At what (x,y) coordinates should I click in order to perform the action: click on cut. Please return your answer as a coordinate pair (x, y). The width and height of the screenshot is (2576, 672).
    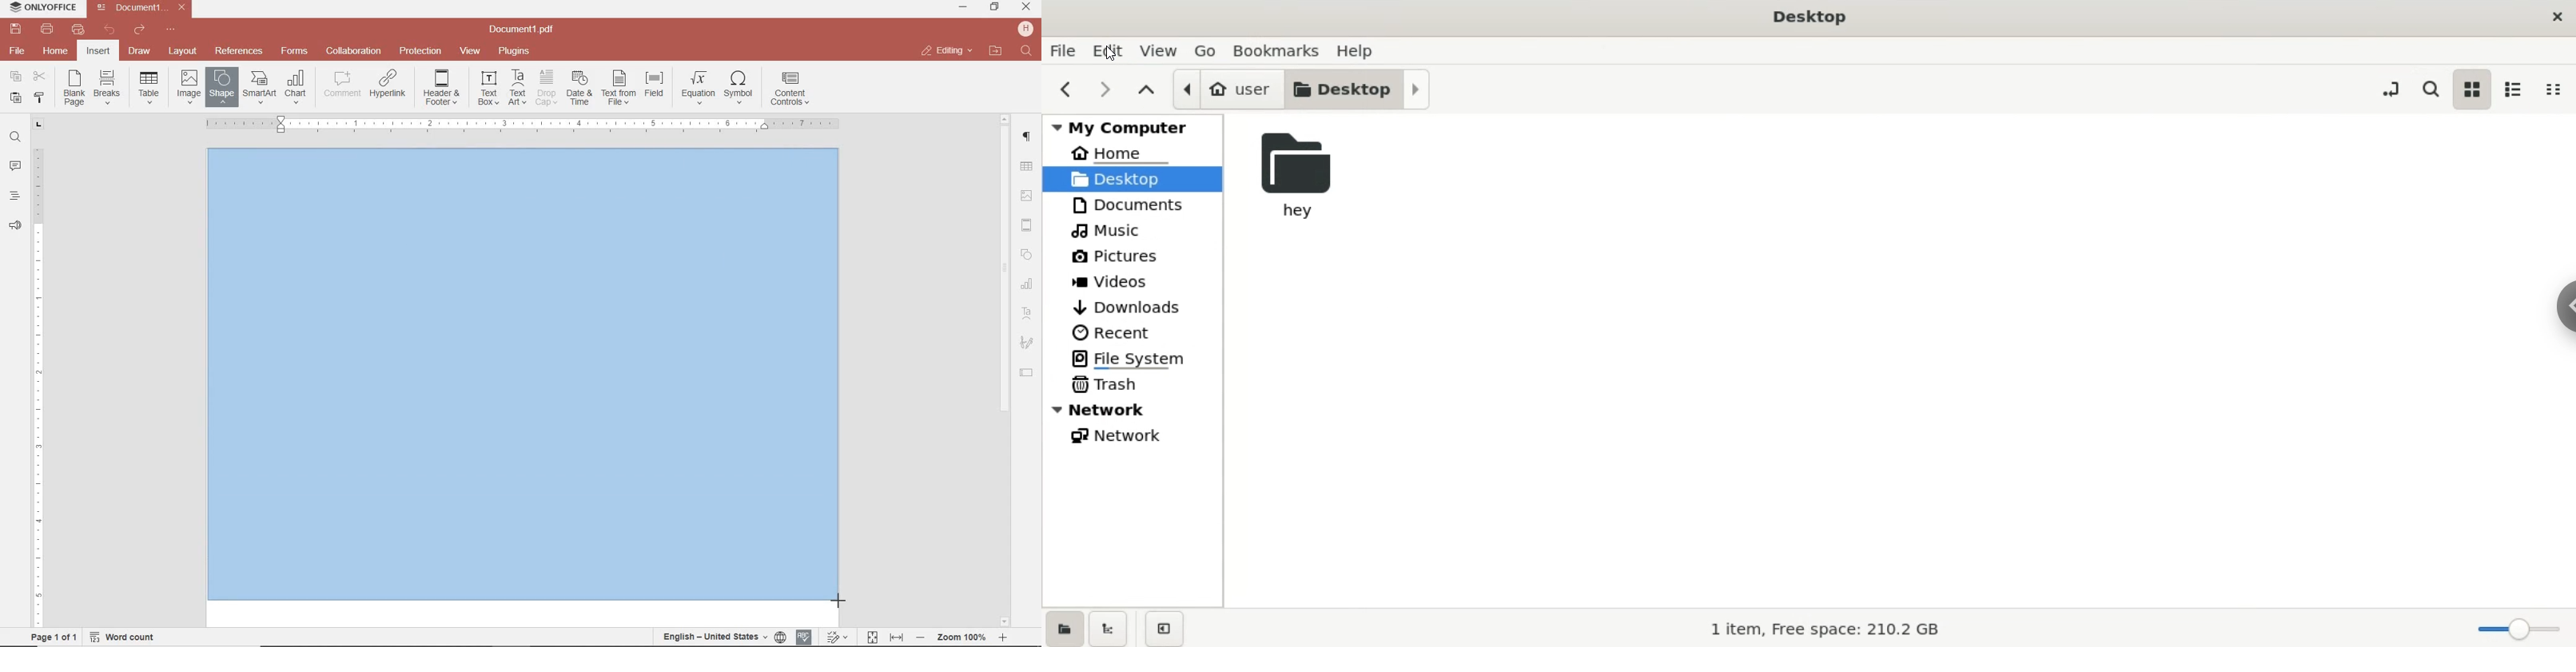
    Looking at the image, I should click on (38, 77).